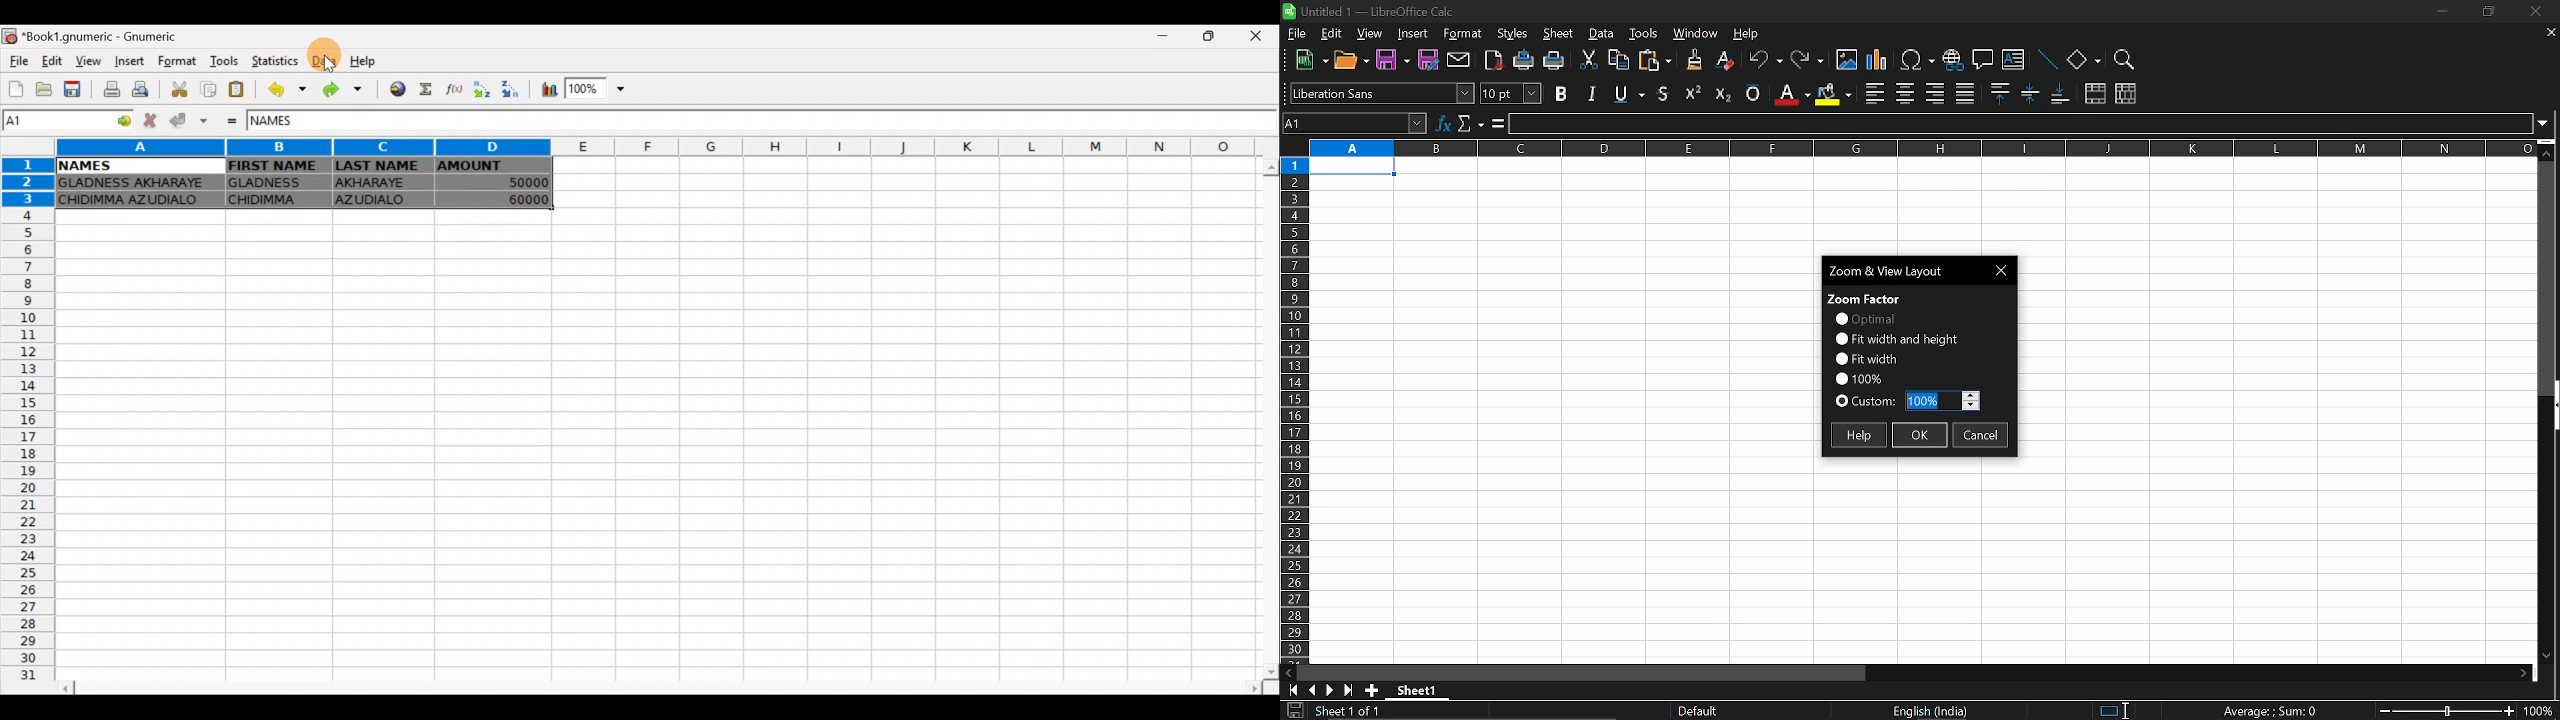  I want to click on *Book1.gnumeric - Gnumeric, so click(107, 37).